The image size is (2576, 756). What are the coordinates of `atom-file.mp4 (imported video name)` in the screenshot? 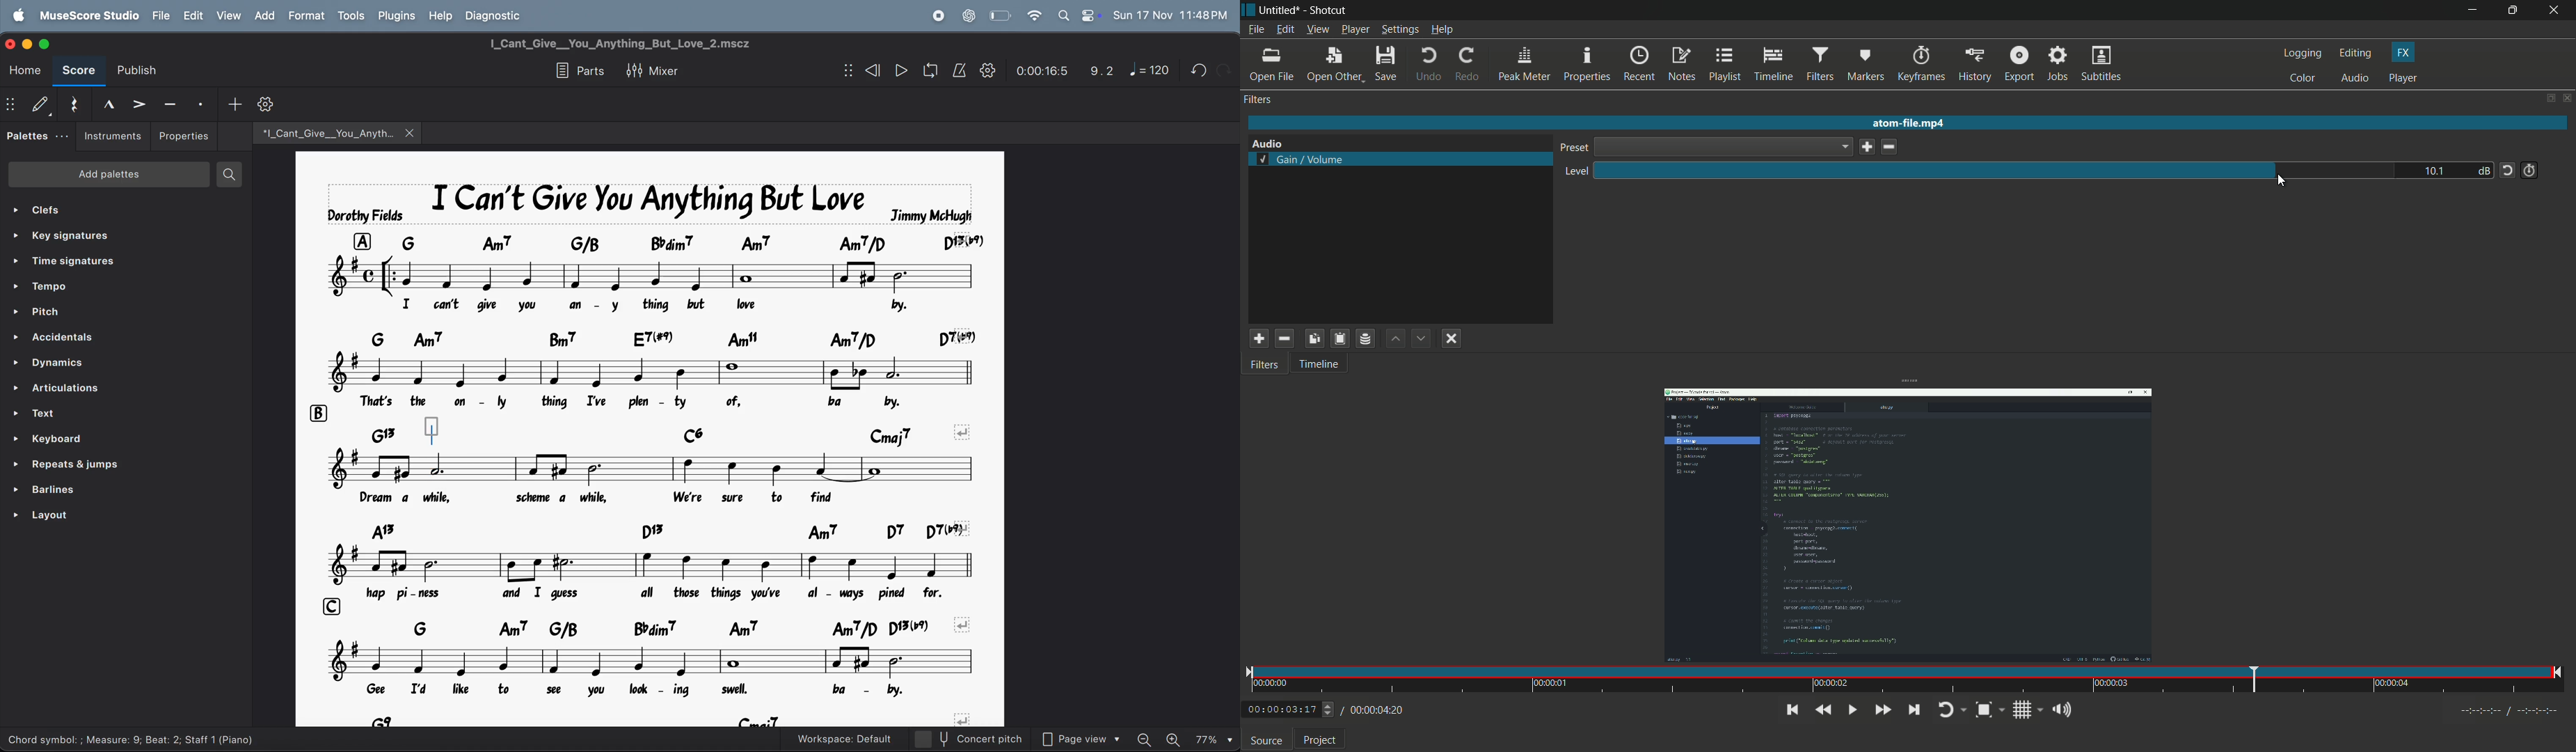 It's located at (1911, 124).